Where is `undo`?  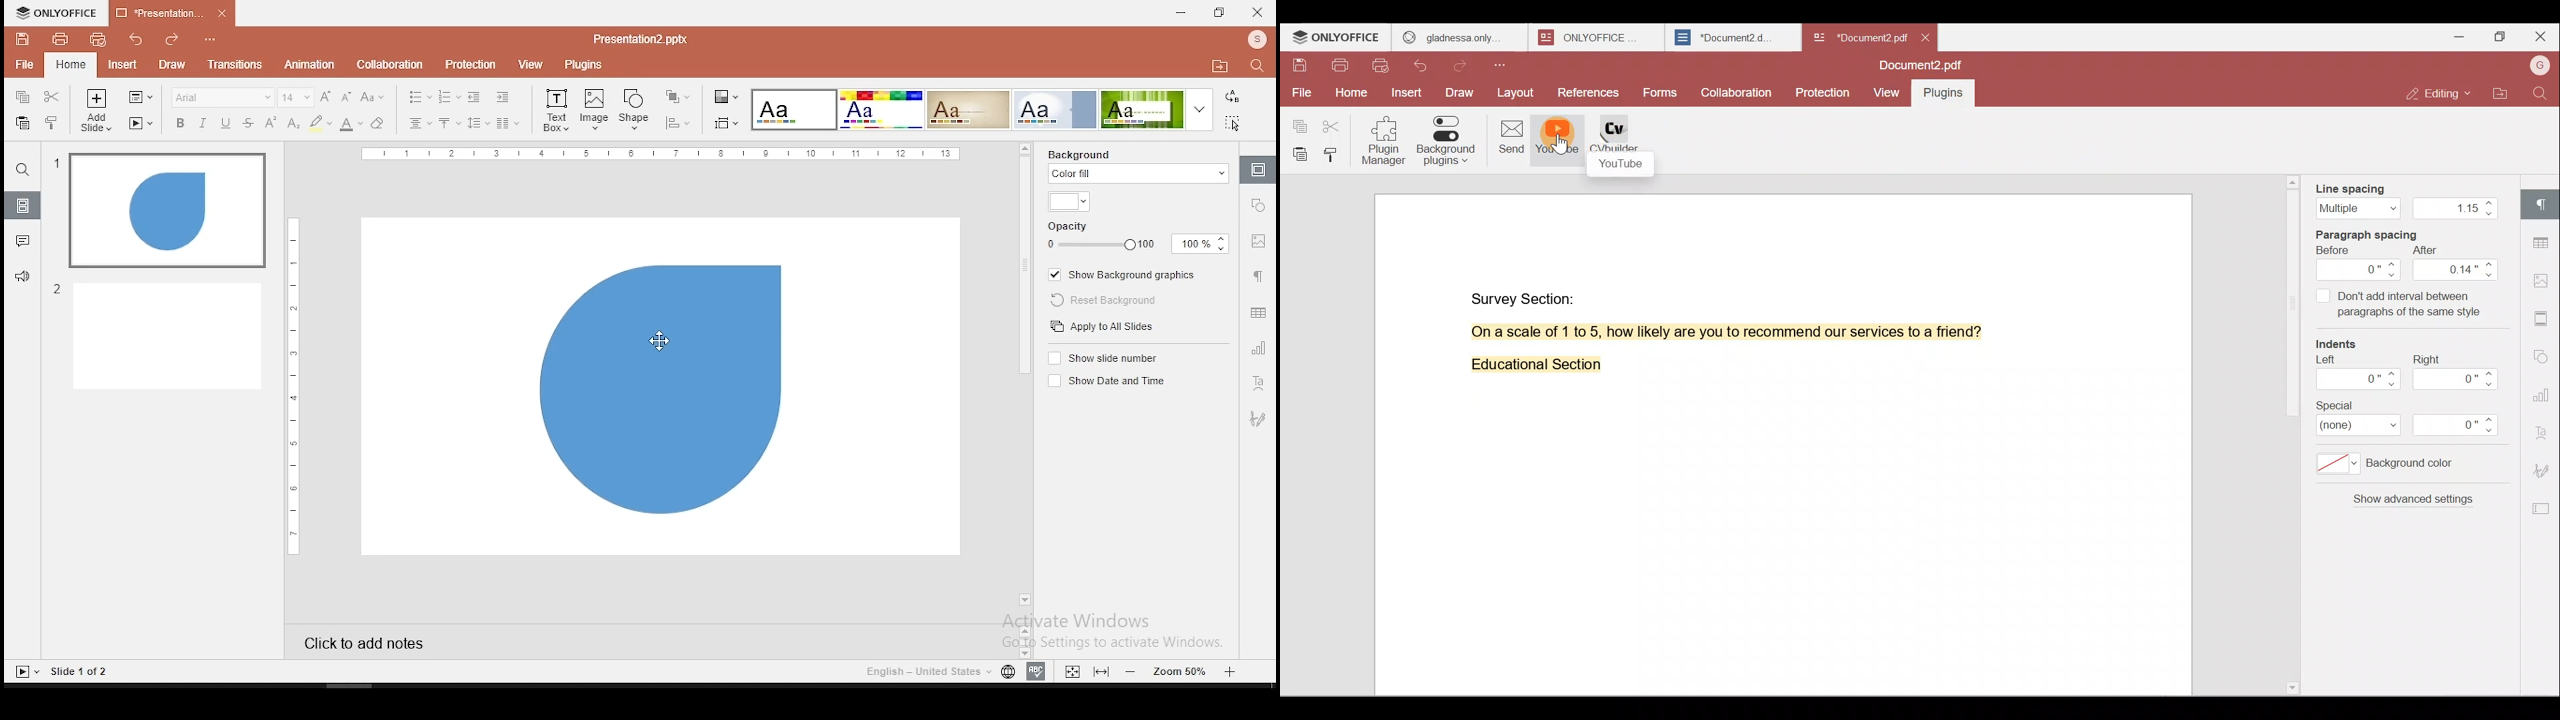
undo is located at coordinates (134, 39).